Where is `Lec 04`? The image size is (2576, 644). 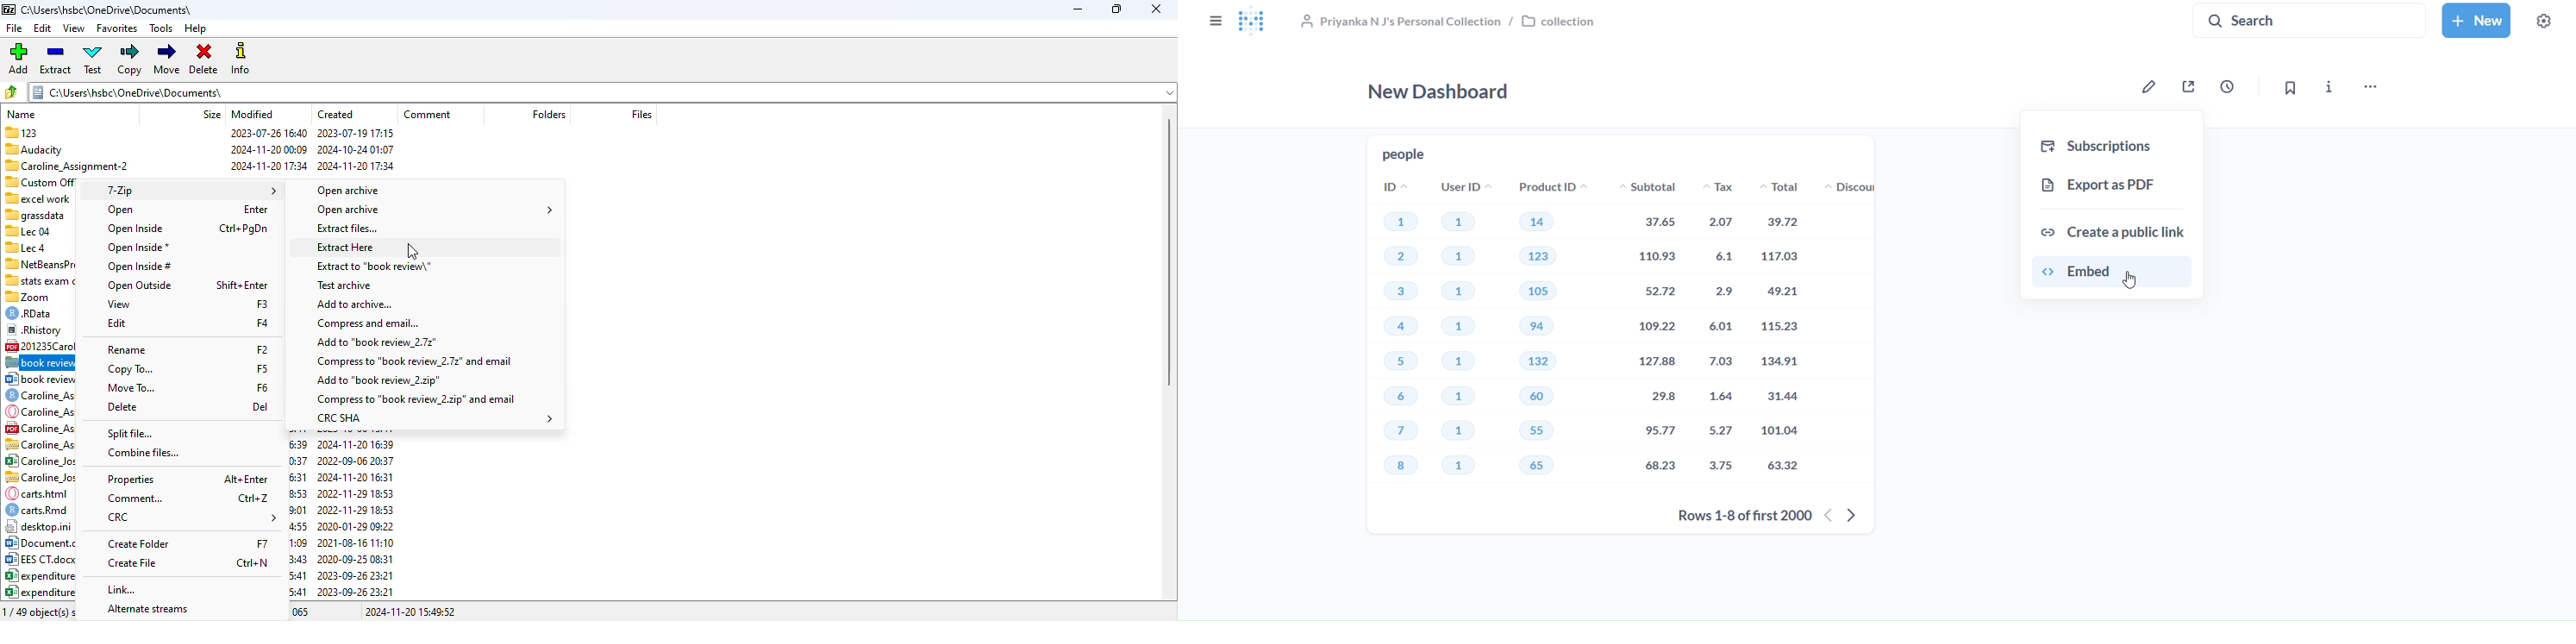
Lec 04 is located at coordinates (28, 230).